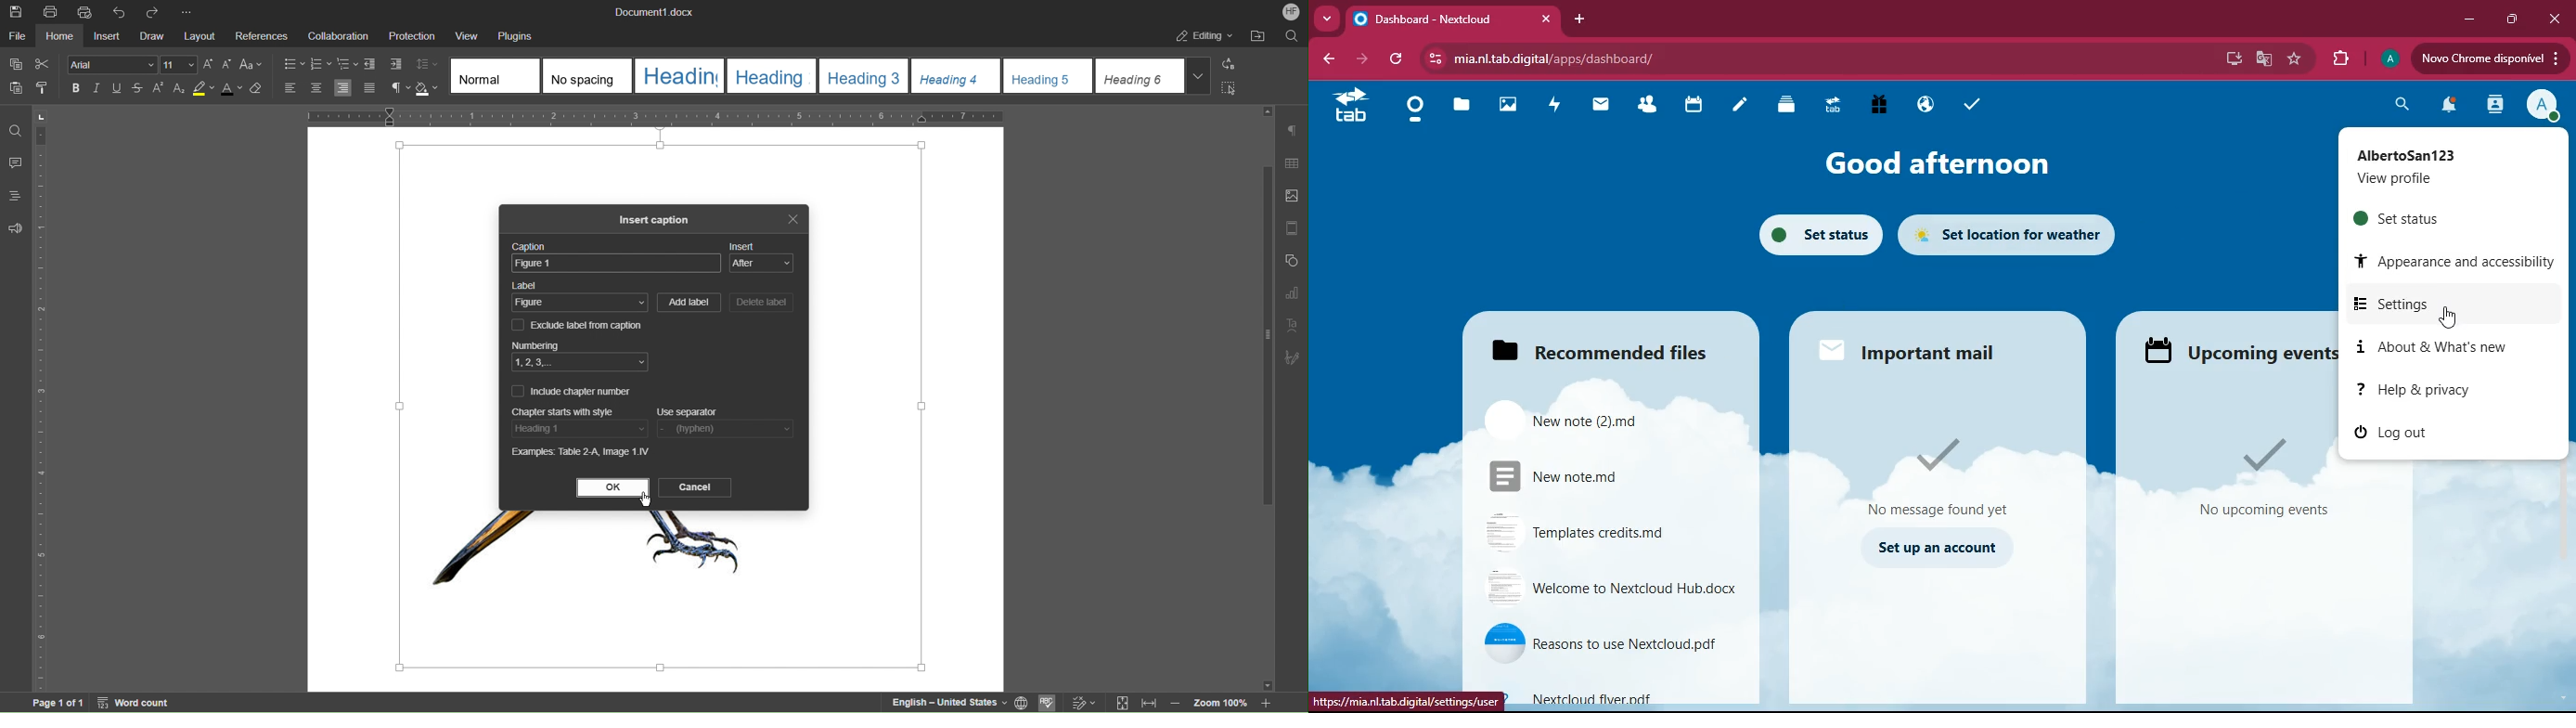  What do you see at coordinates (2297, 59) in the screenshot?
I see `favourite` at bounding box center [2297, 59].